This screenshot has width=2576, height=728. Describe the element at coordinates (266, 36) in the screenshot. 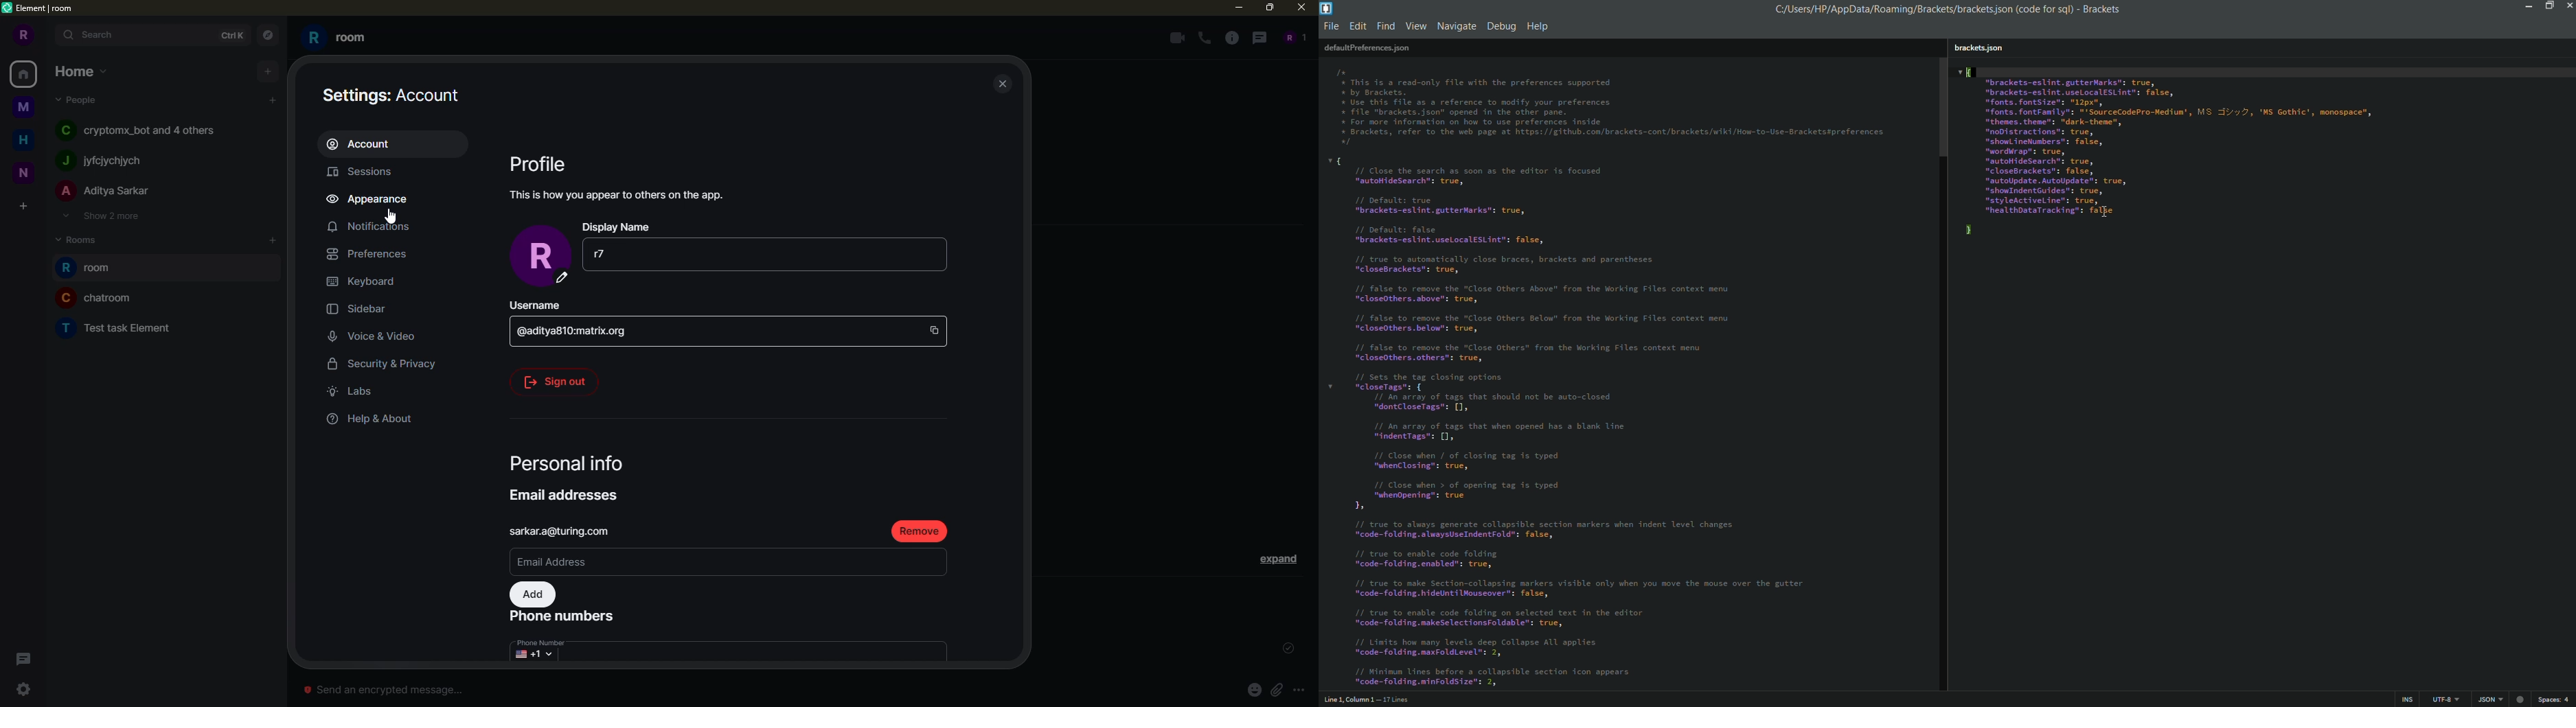

I see `navigator` at that location.